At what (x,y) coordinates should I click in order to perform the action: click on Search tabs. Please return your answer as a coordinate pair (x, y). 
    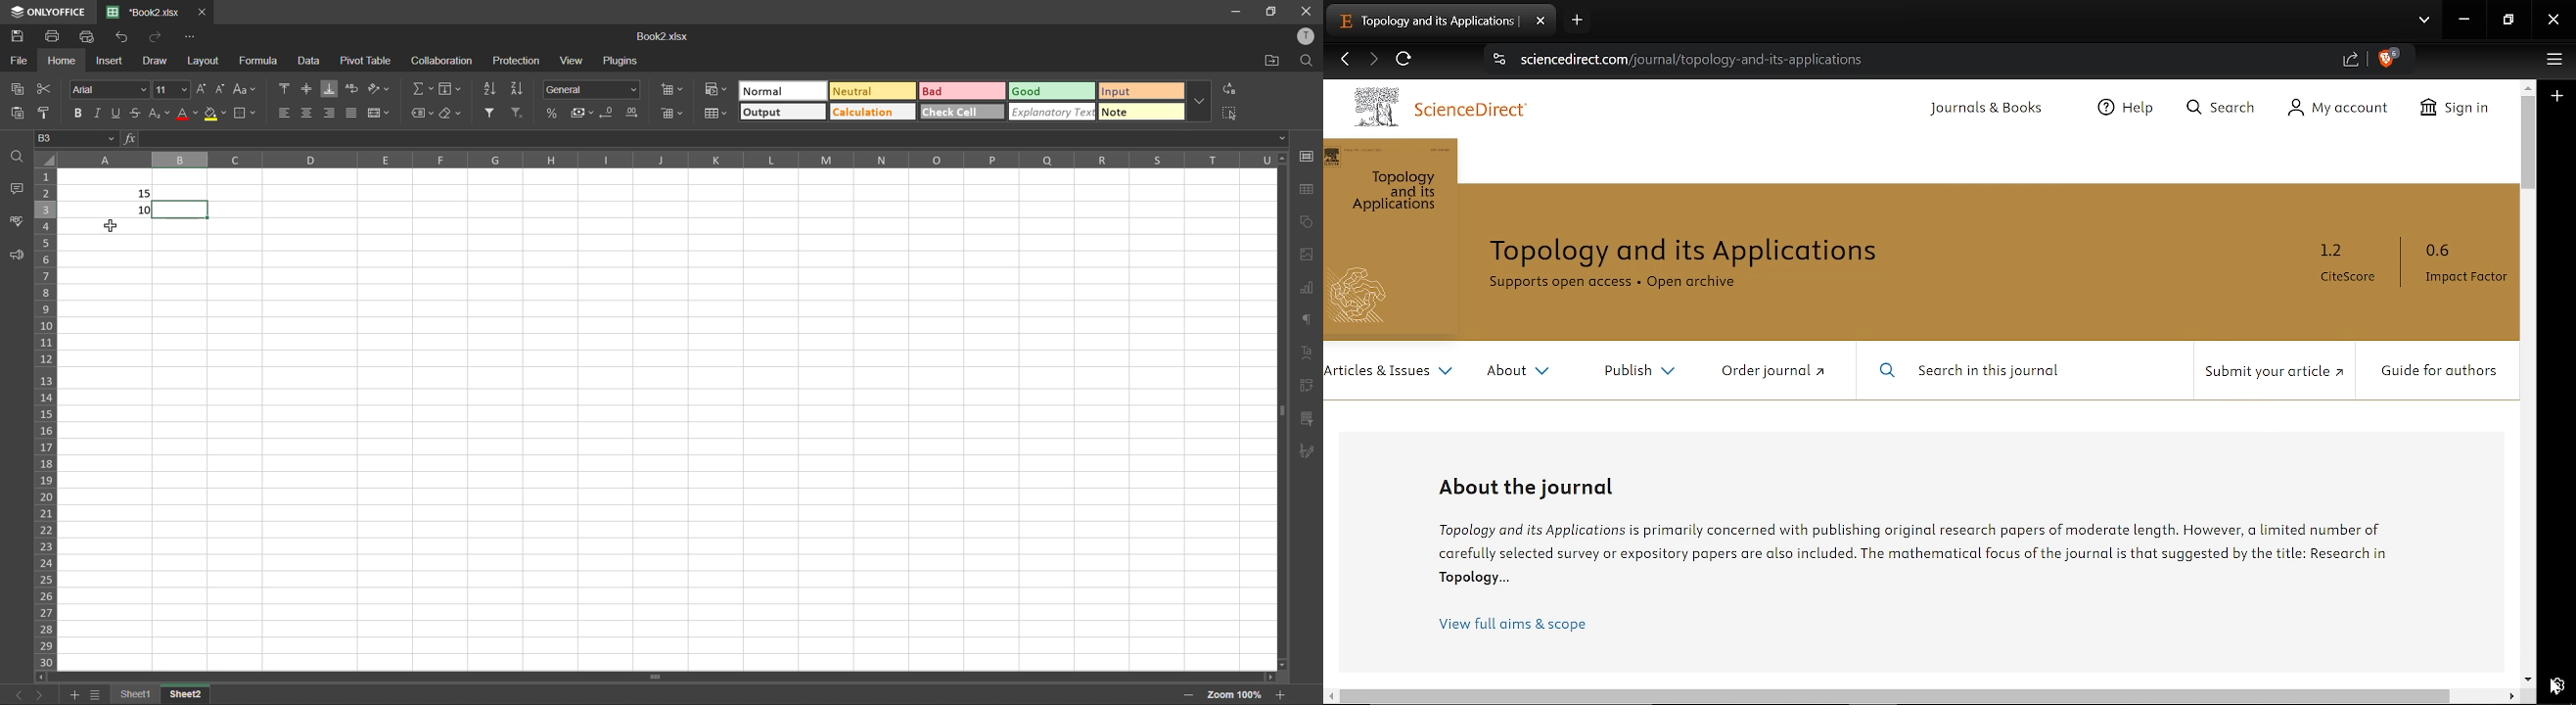
    Looking at the image, I should click on (2424, 22).